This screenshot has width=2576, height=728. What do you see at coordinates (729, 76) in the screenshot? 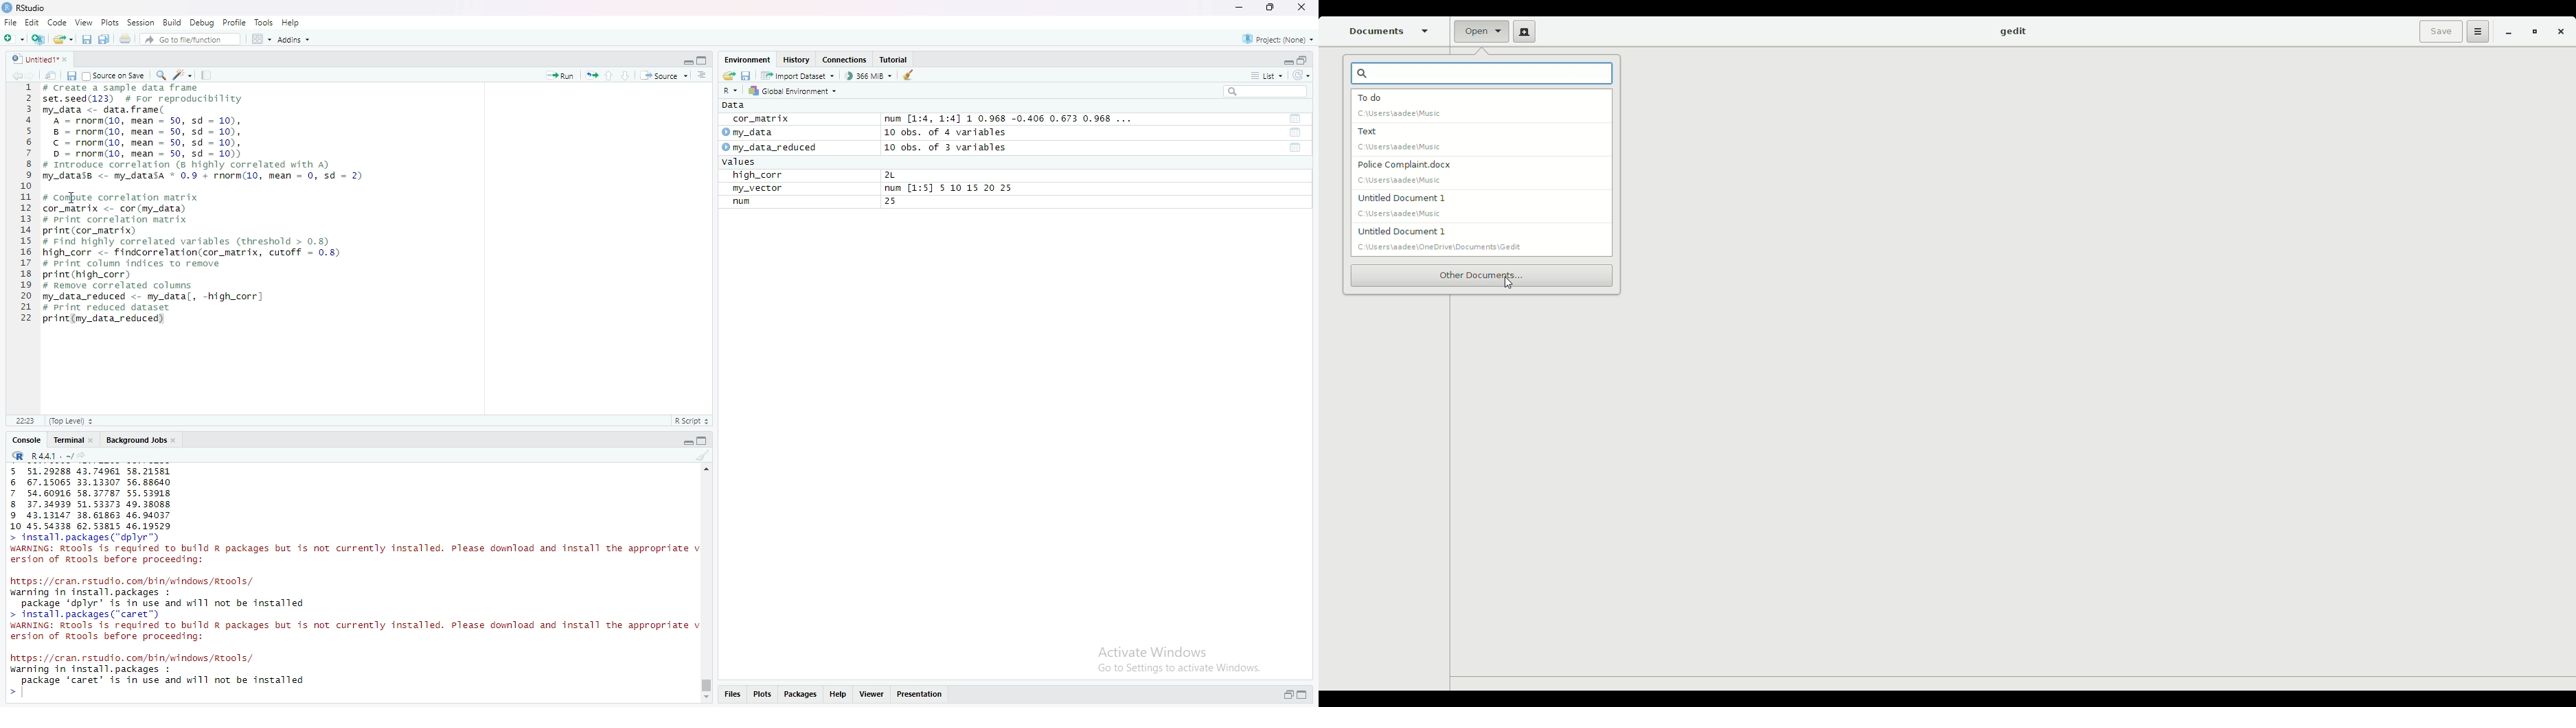
I see `share` at bounding box center [729, 76].